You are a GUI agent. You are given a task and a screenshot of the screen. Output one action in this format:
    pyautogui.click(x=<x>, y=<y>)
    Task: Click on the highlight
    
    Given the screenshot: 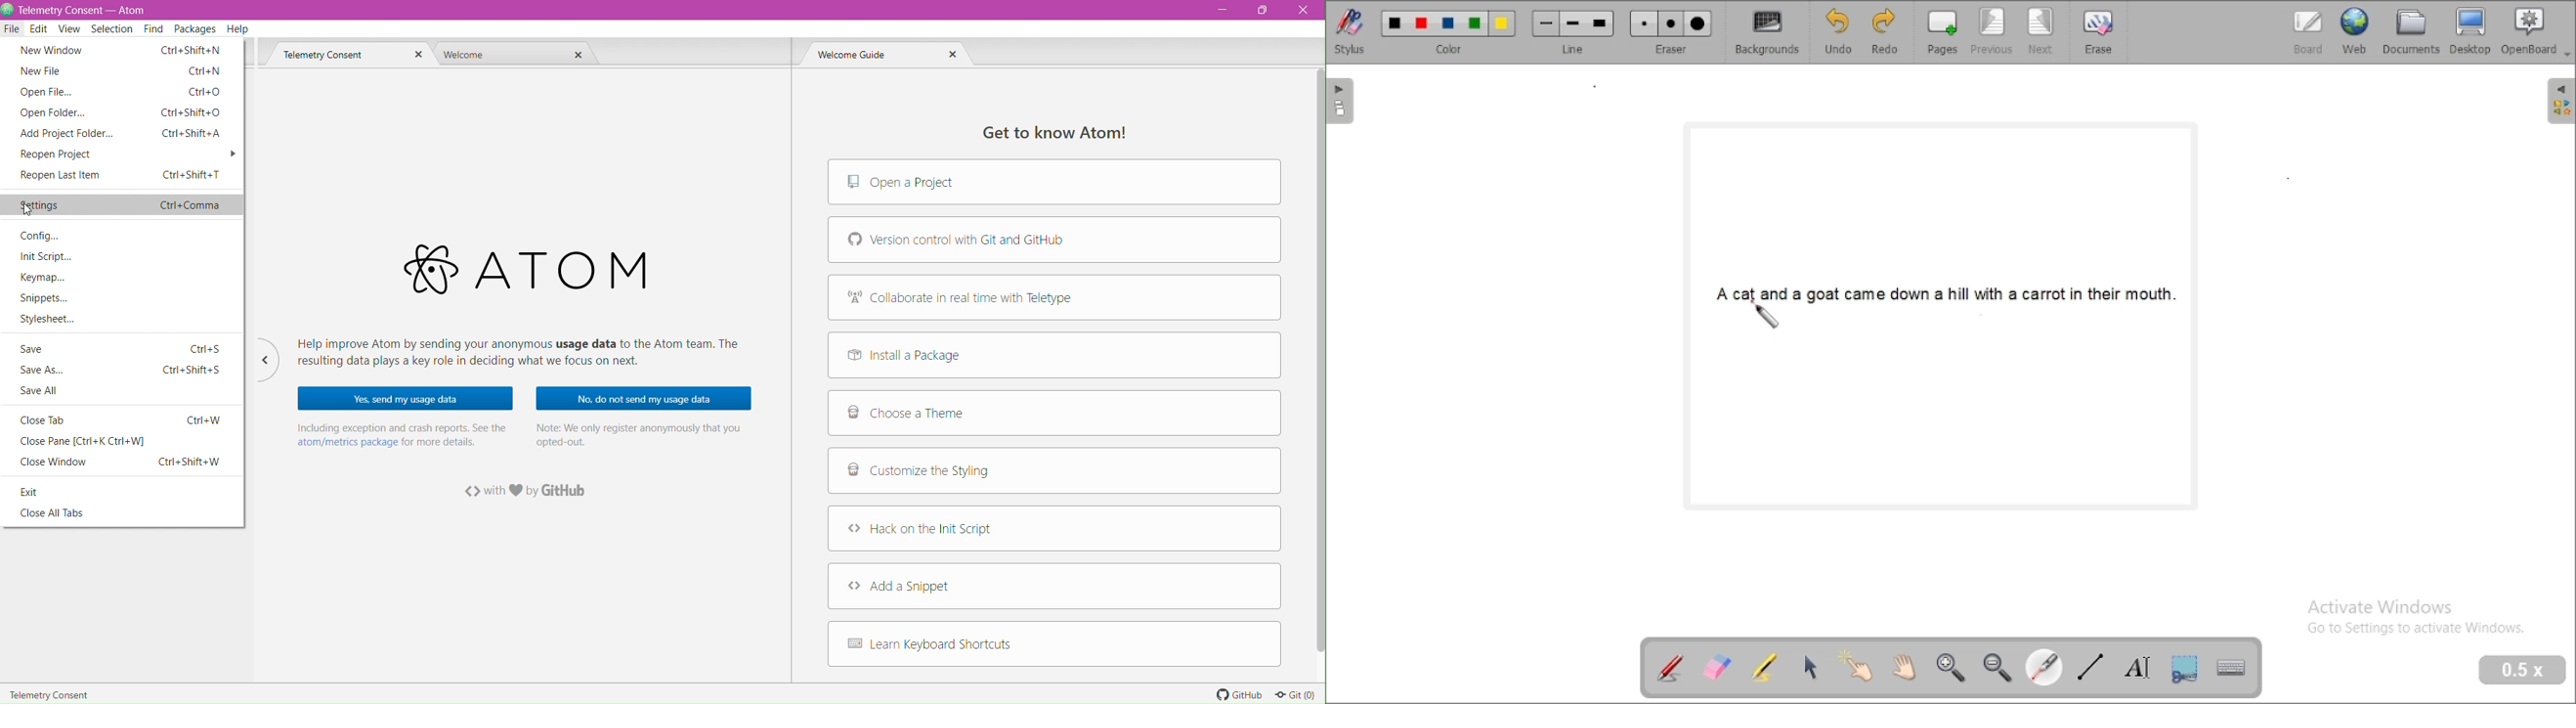 What is the action you would take?
    pyautogui.click(x=1765, y=666)
    